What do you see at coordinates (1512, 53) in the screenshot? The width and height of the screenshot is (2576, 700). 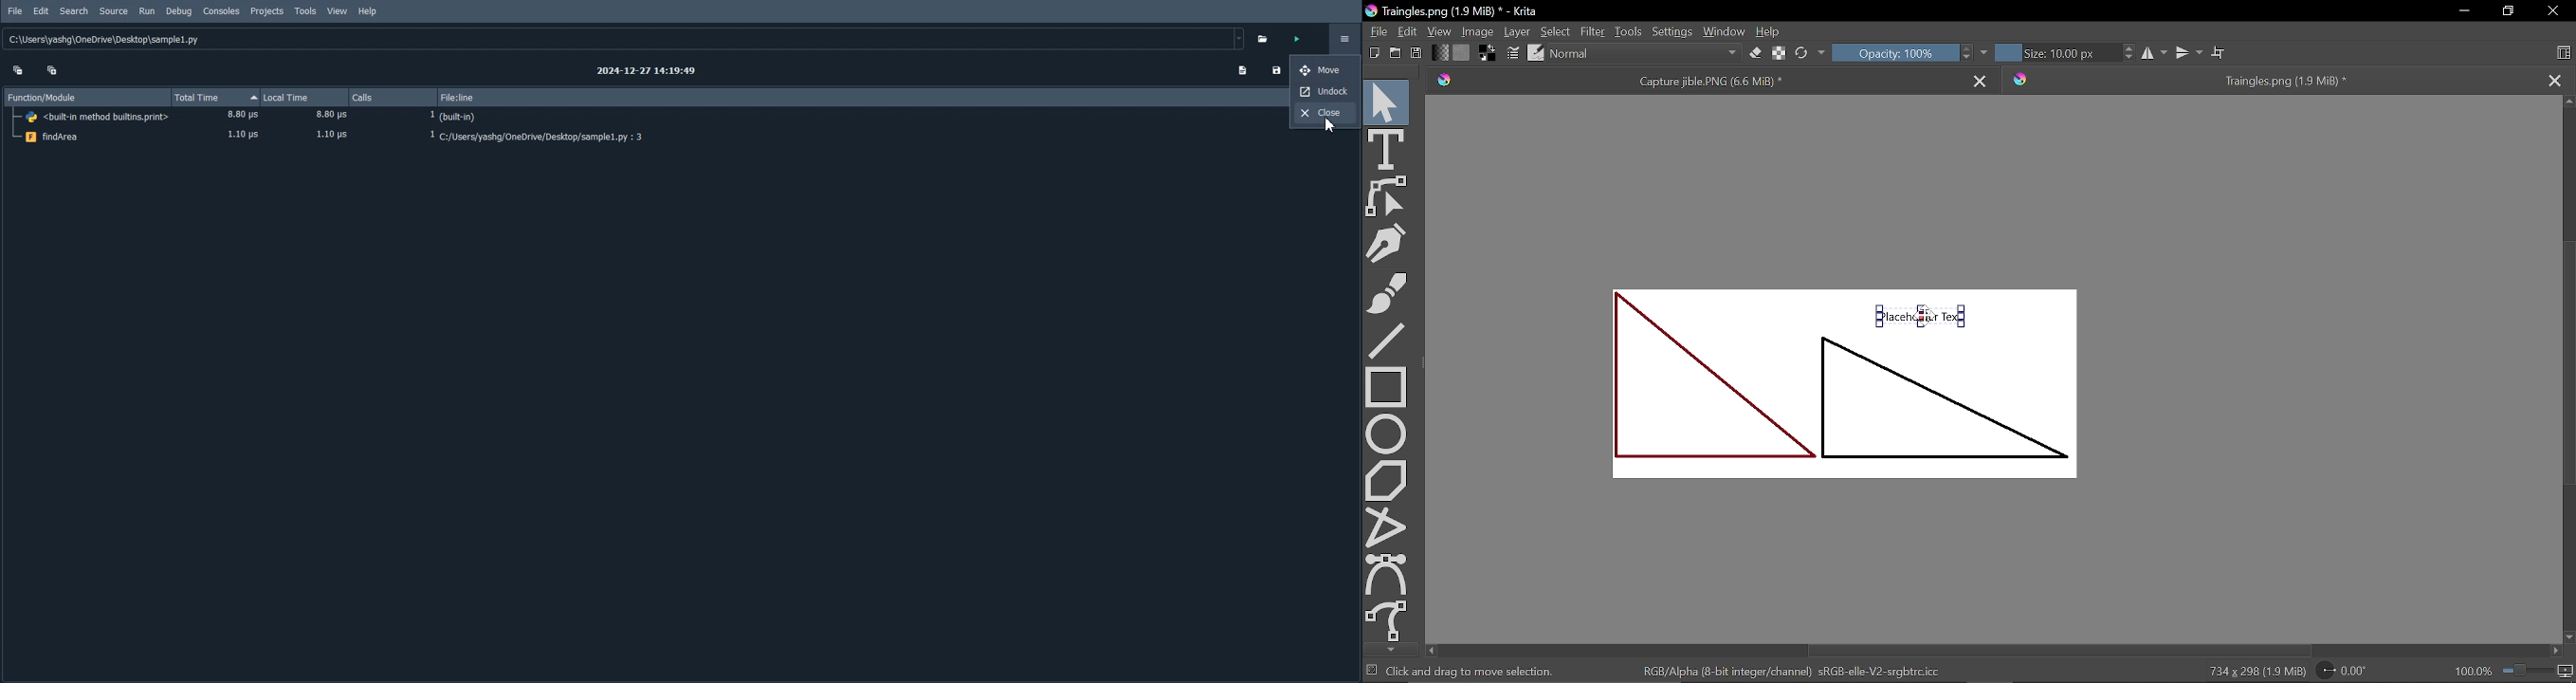 I see `Edit brush settings` at bounding box center [1512, 53].